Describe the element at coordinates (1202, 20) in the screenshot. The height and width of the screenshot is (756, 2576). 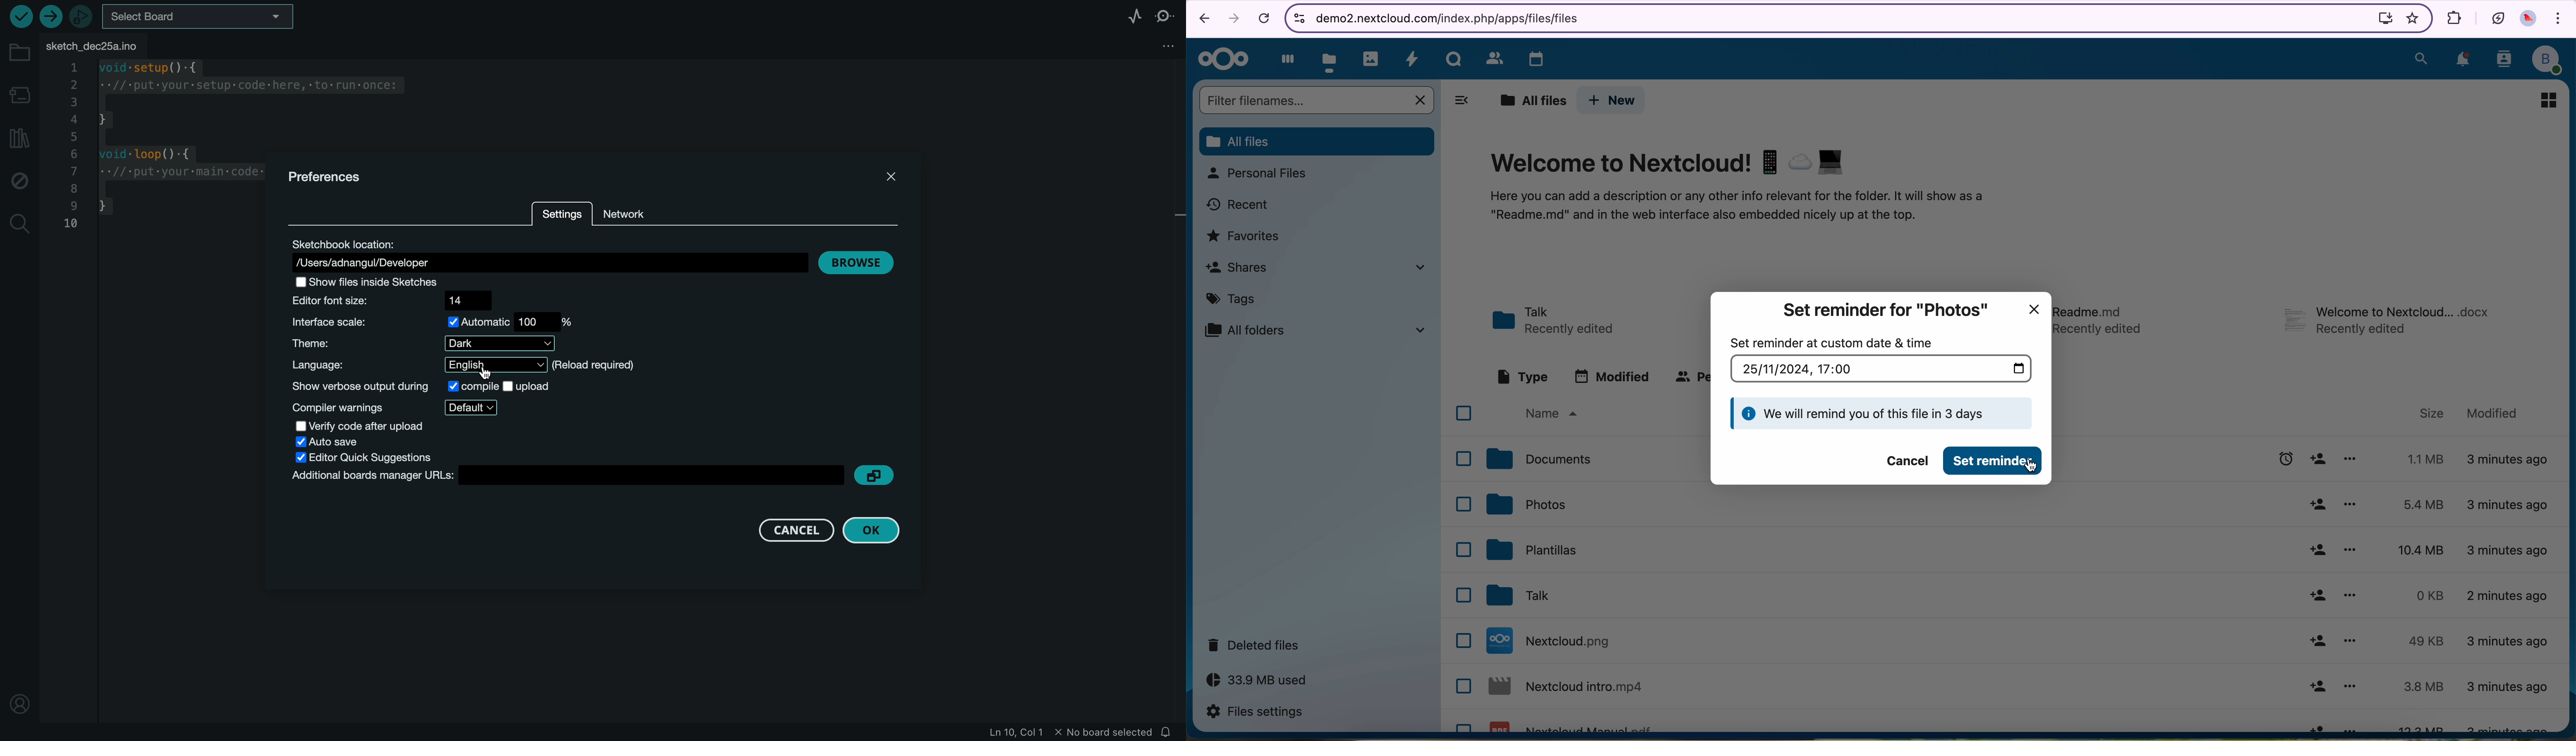
I see `navigate back` at that location.